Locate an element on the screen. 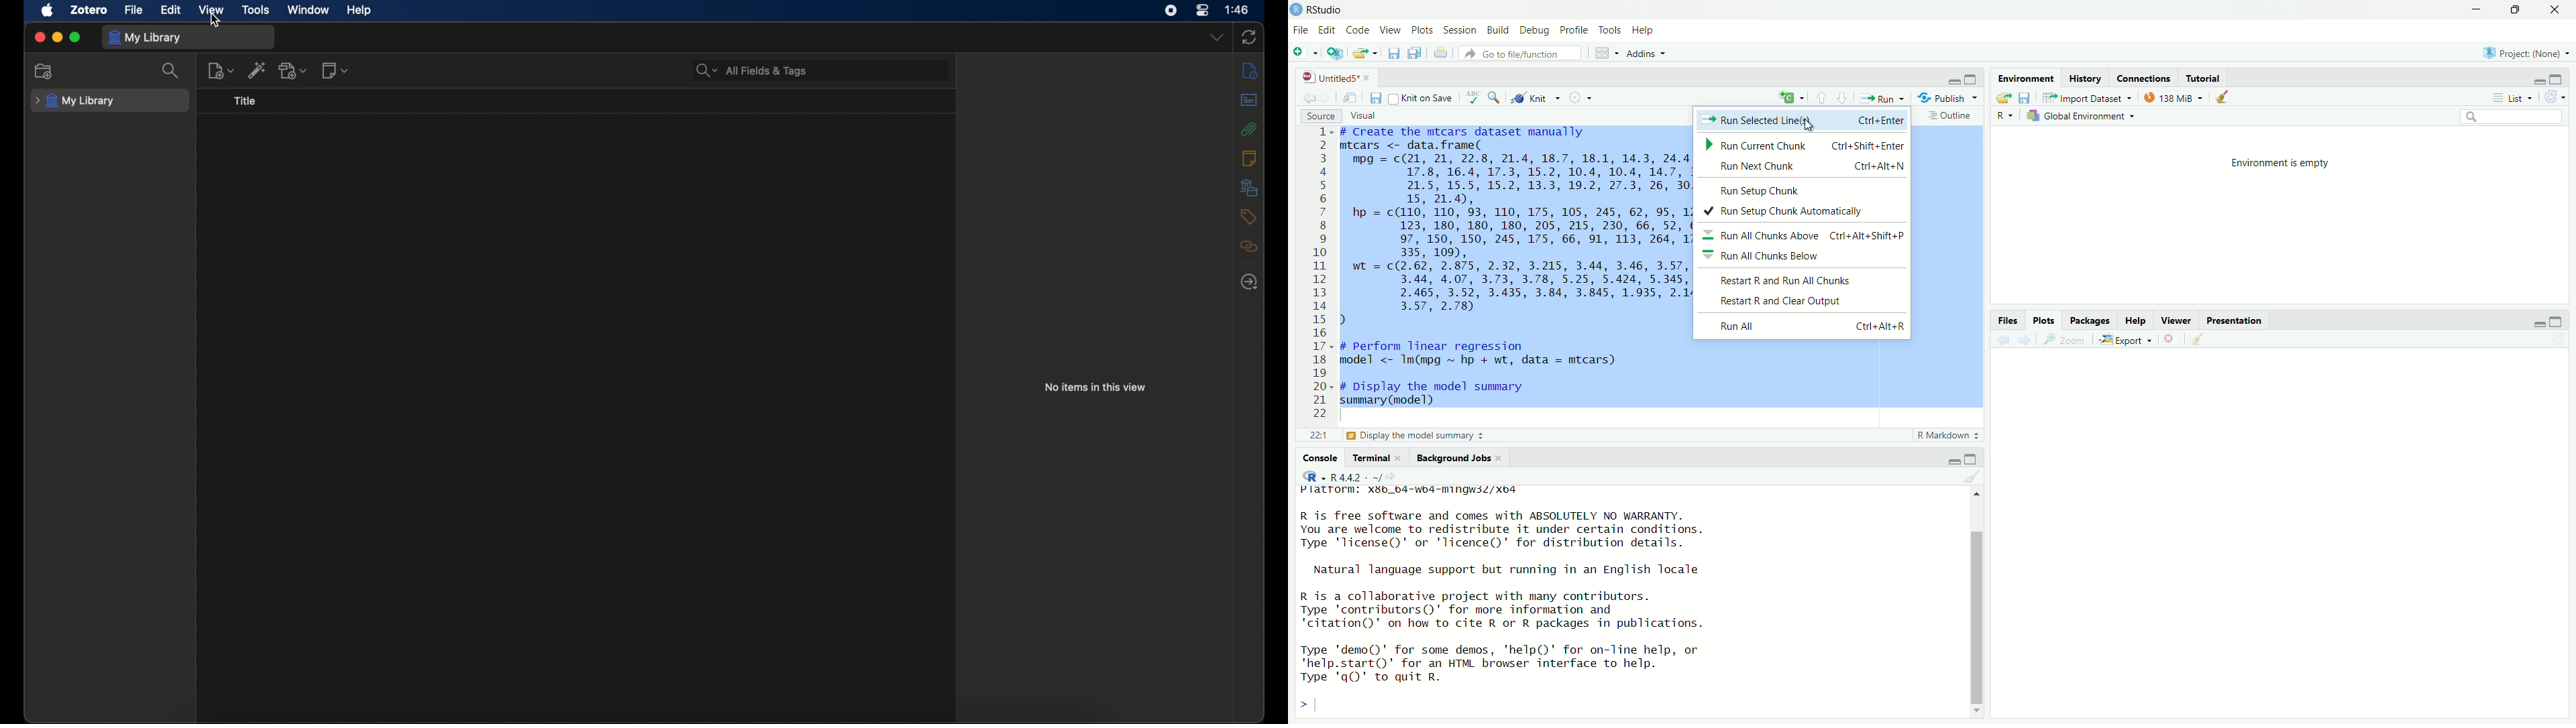 This screenshot has height=728, width=2576. tools is located at coordinates (1609, 29).